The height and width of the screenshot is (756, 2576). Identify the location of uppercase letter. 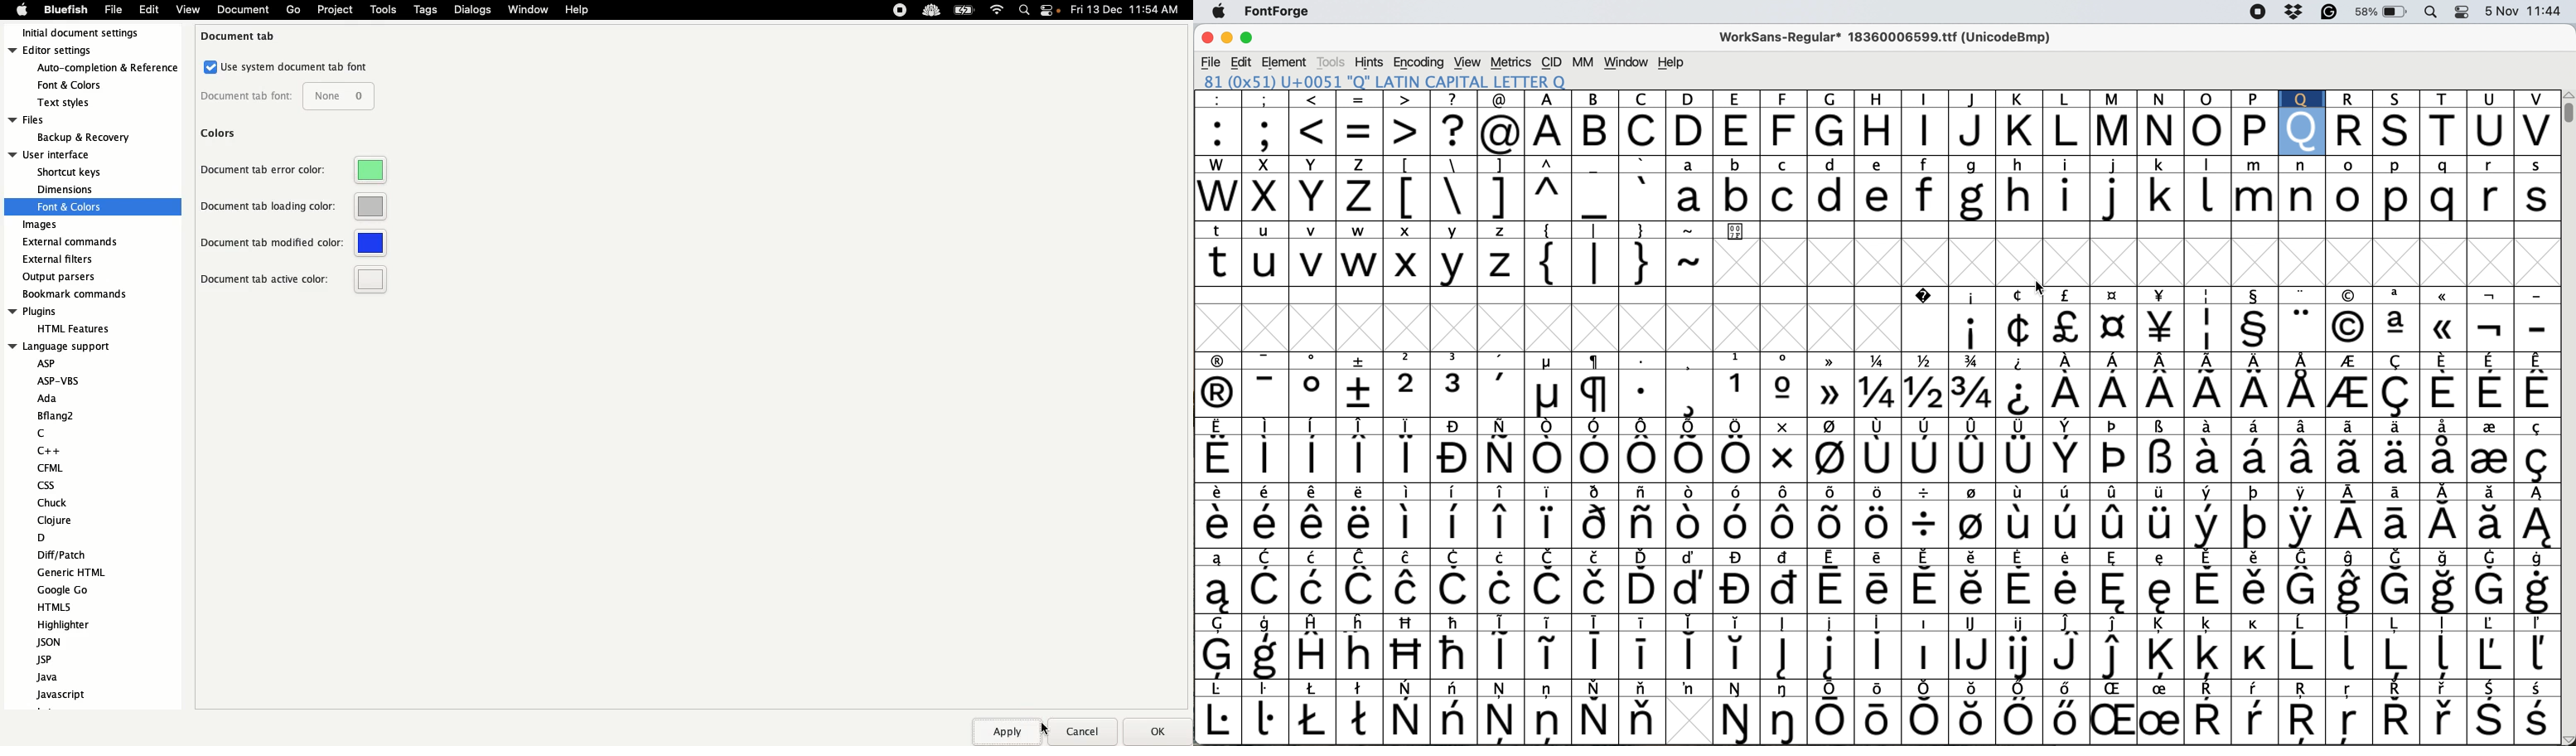
(1902, 131).